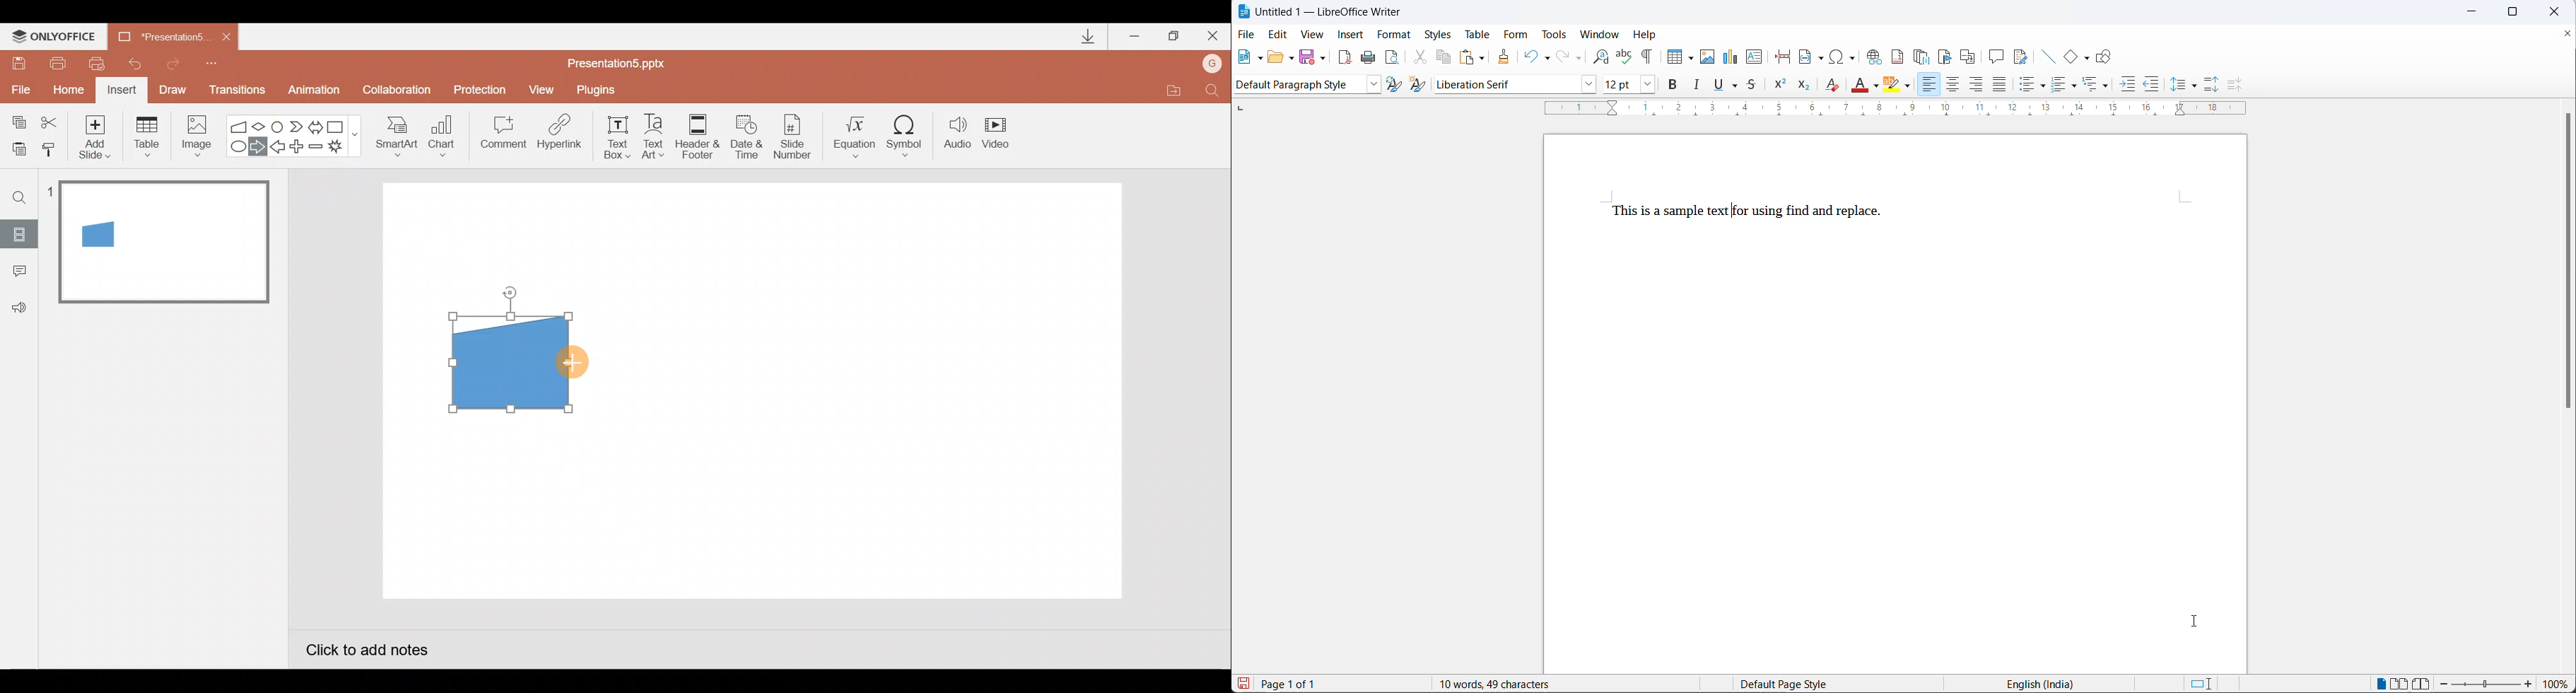 This screenshot has width=2576, height=700. I want to click on edit, so click(1279, 35).